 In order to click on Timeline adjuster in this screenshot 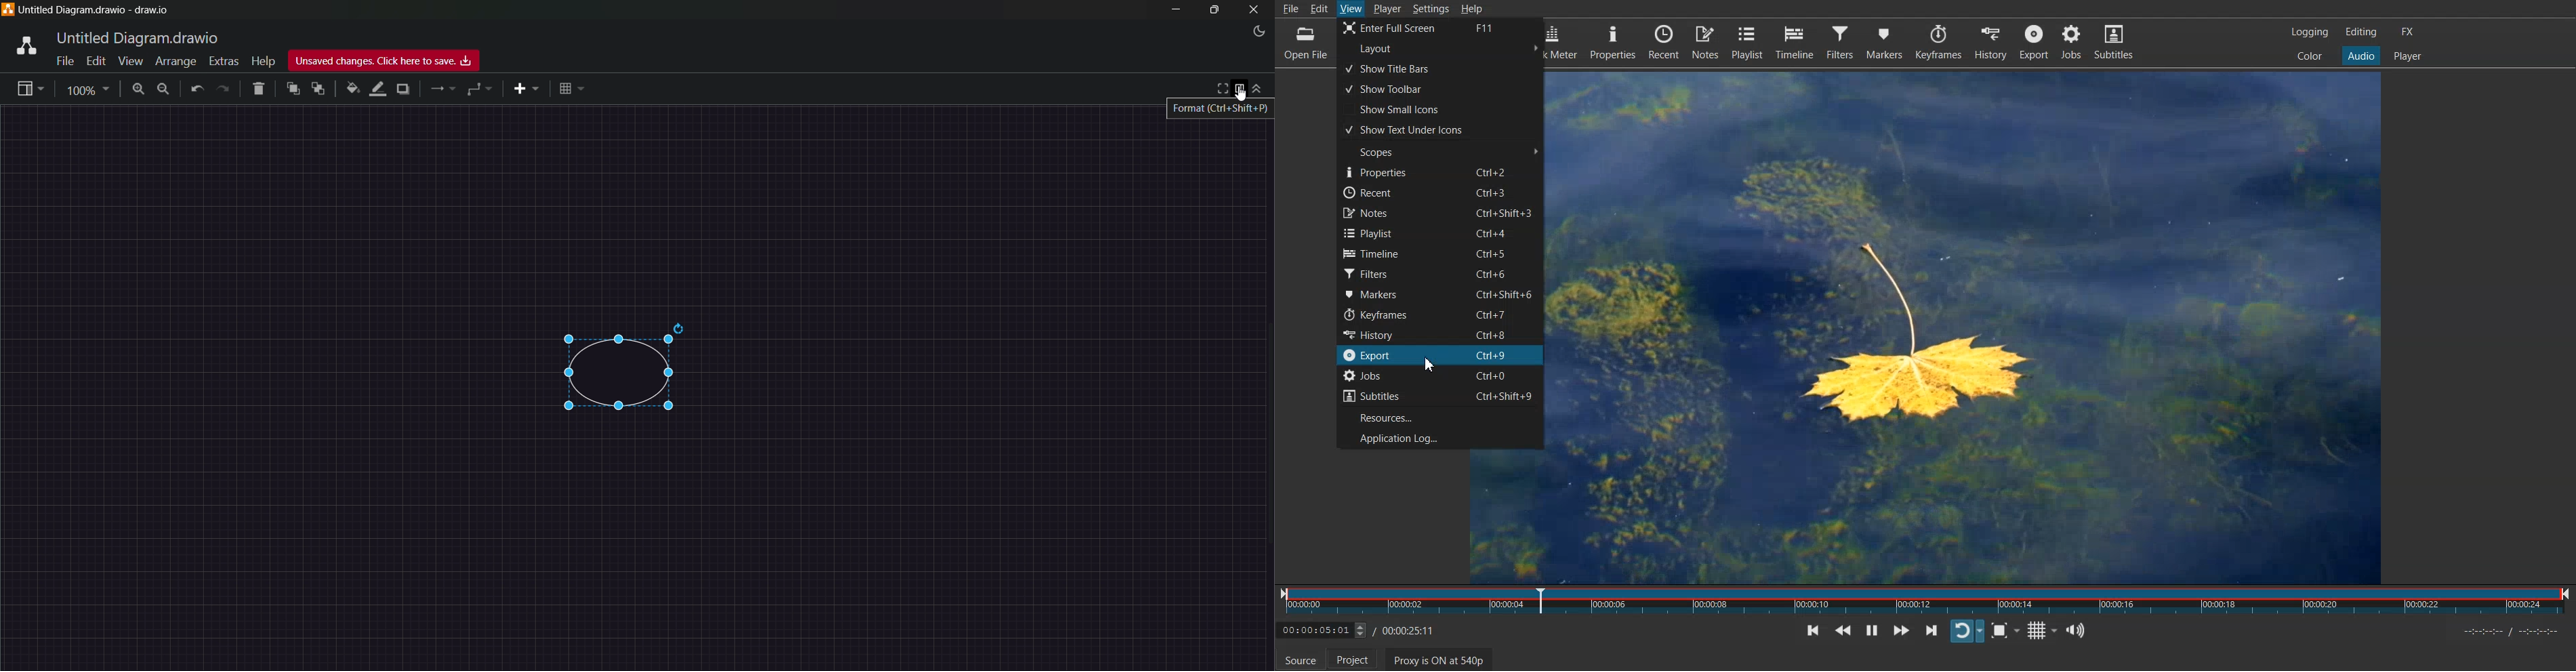, I will do `click(1359, 632)`.